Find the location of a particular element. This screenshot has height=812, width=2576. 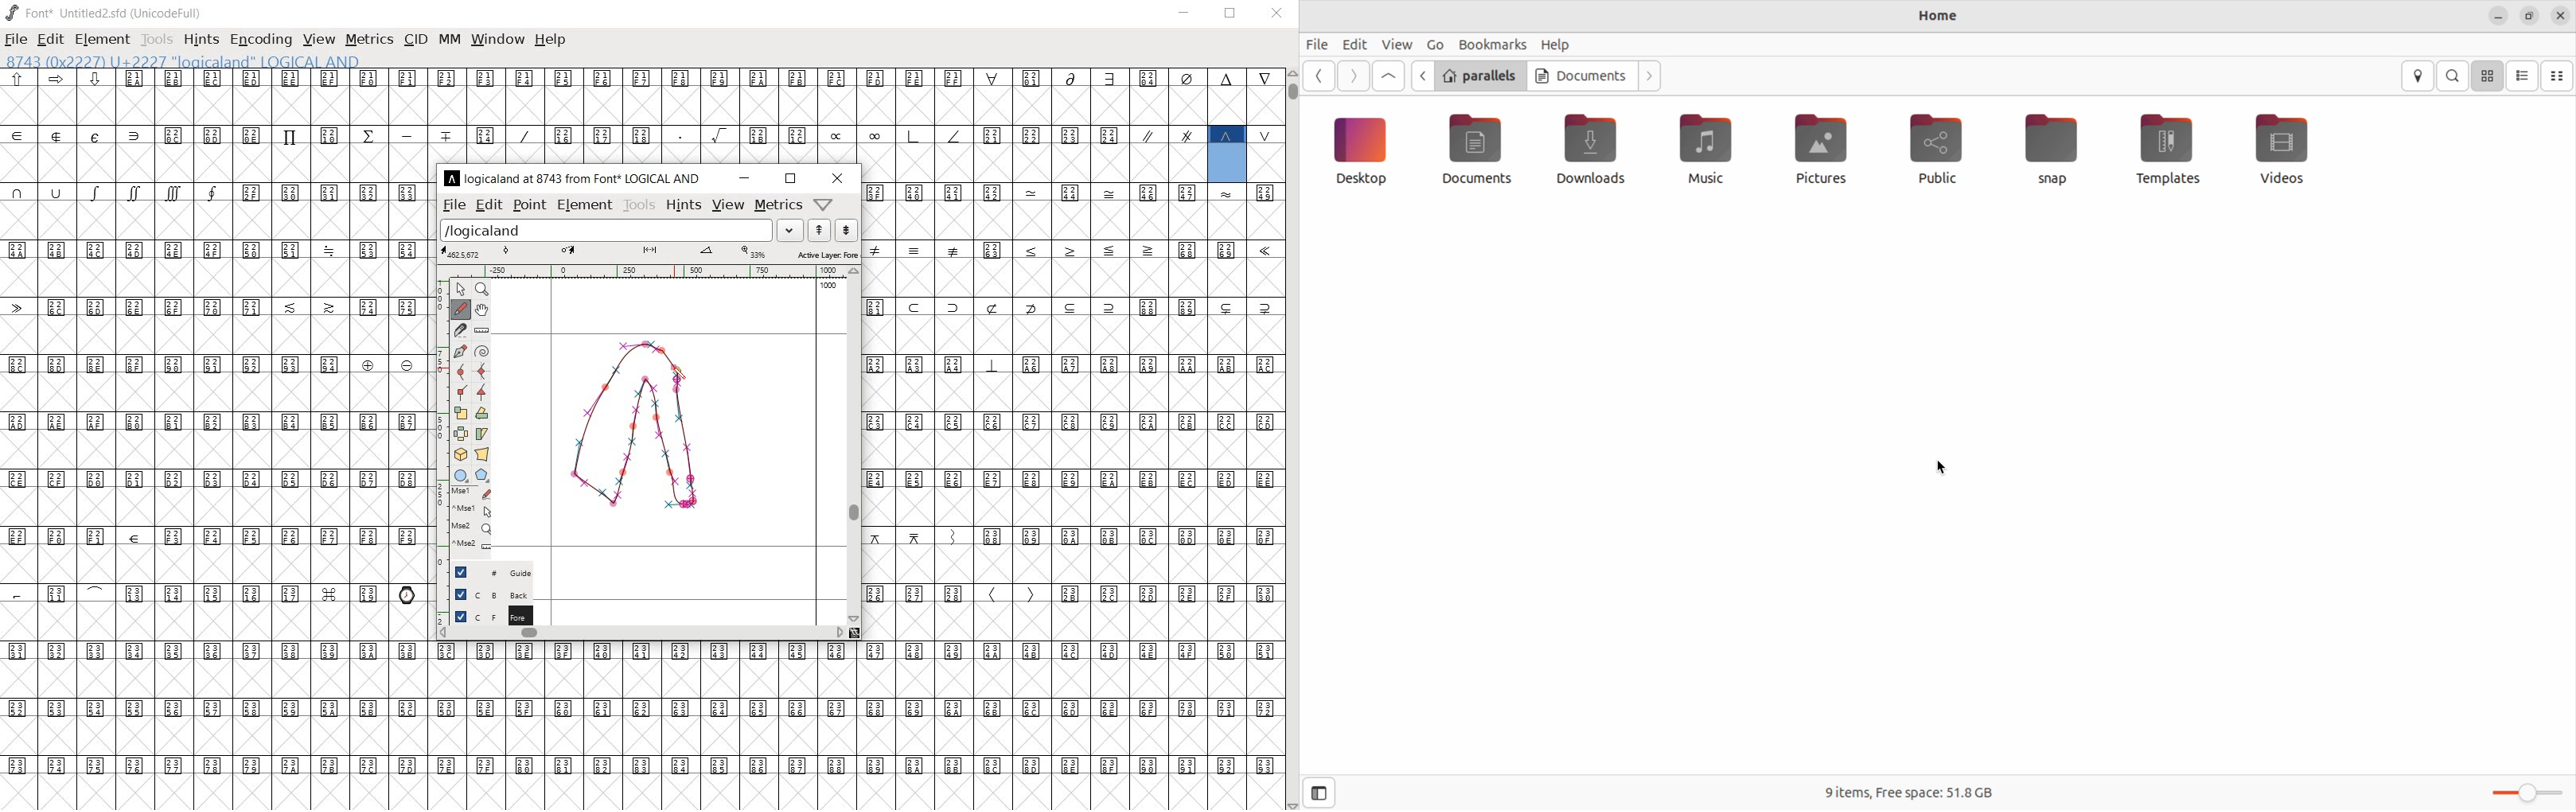

add a point, then drag out its control points is located at coordinates (462, 351).